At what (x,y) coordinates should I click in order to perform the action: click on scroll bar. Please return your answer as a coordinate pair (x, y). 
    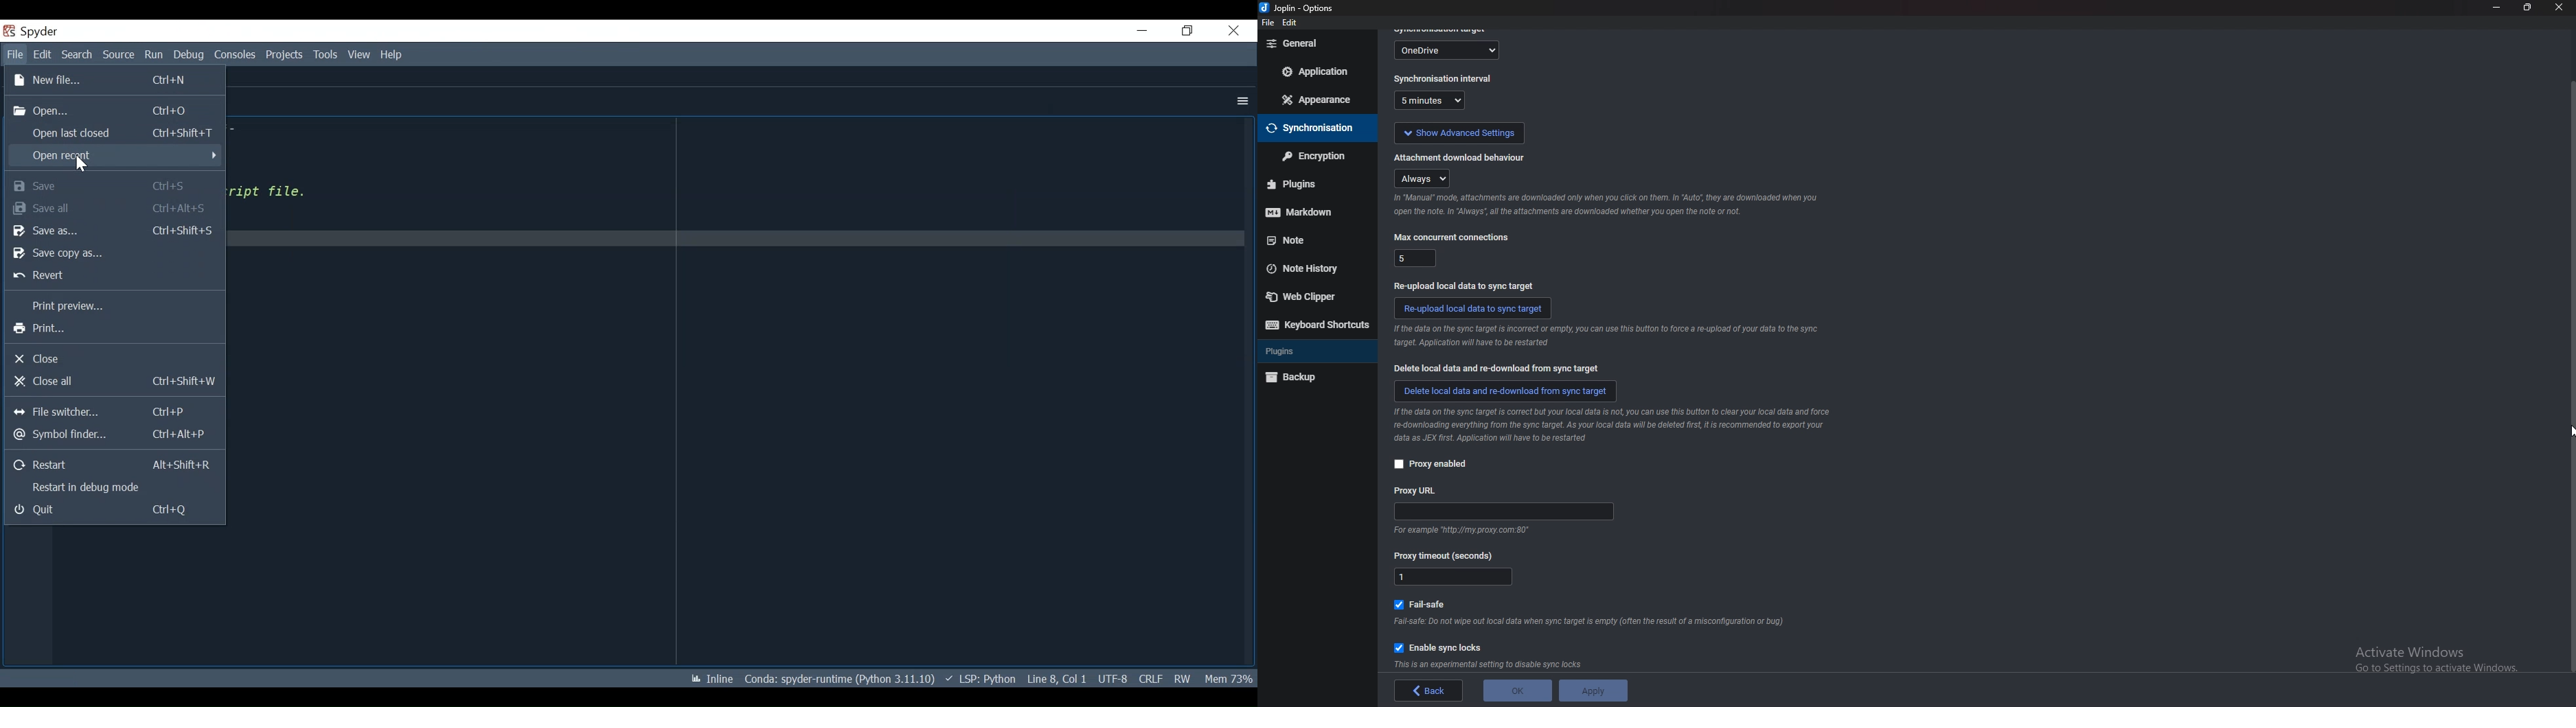
    Looking at the image, I should click on (2571, 378).